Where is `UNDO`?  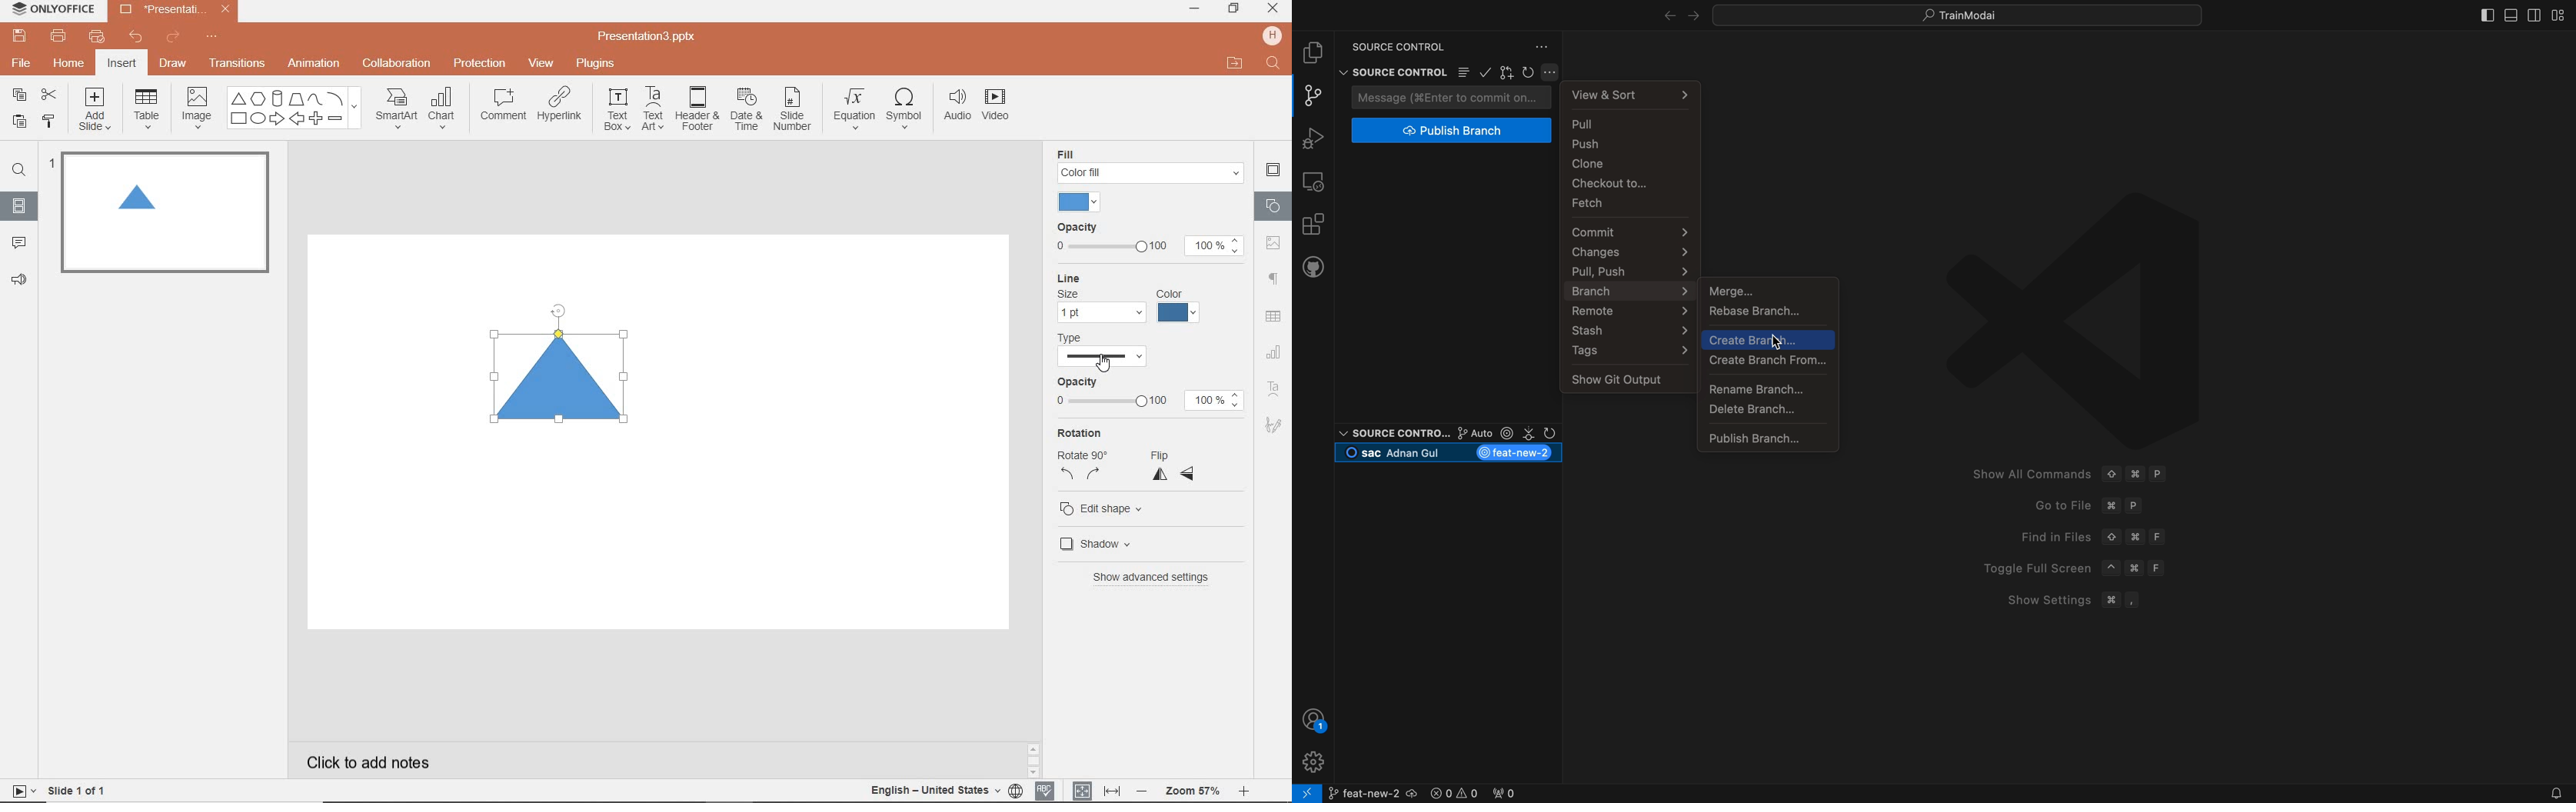 UNDO is located at coordinates (137, 38).